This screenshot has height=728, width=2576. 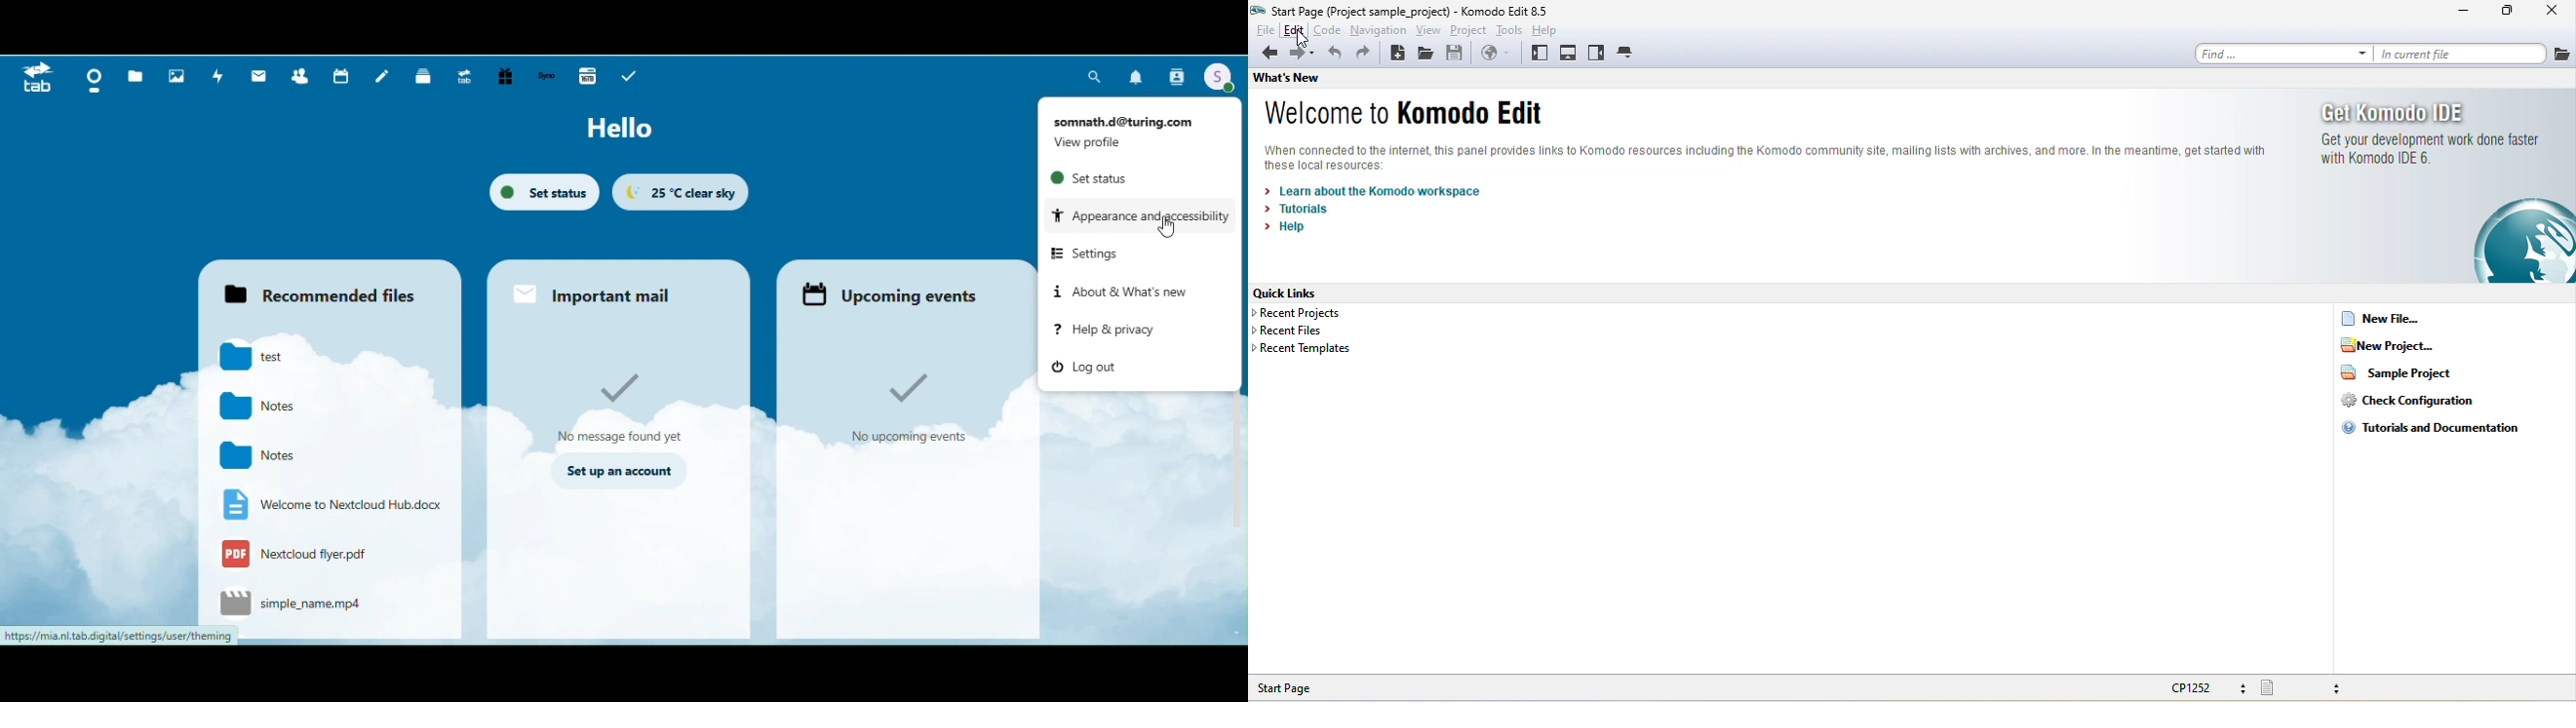 I want to click on Activity, so click(x=217, y=78).